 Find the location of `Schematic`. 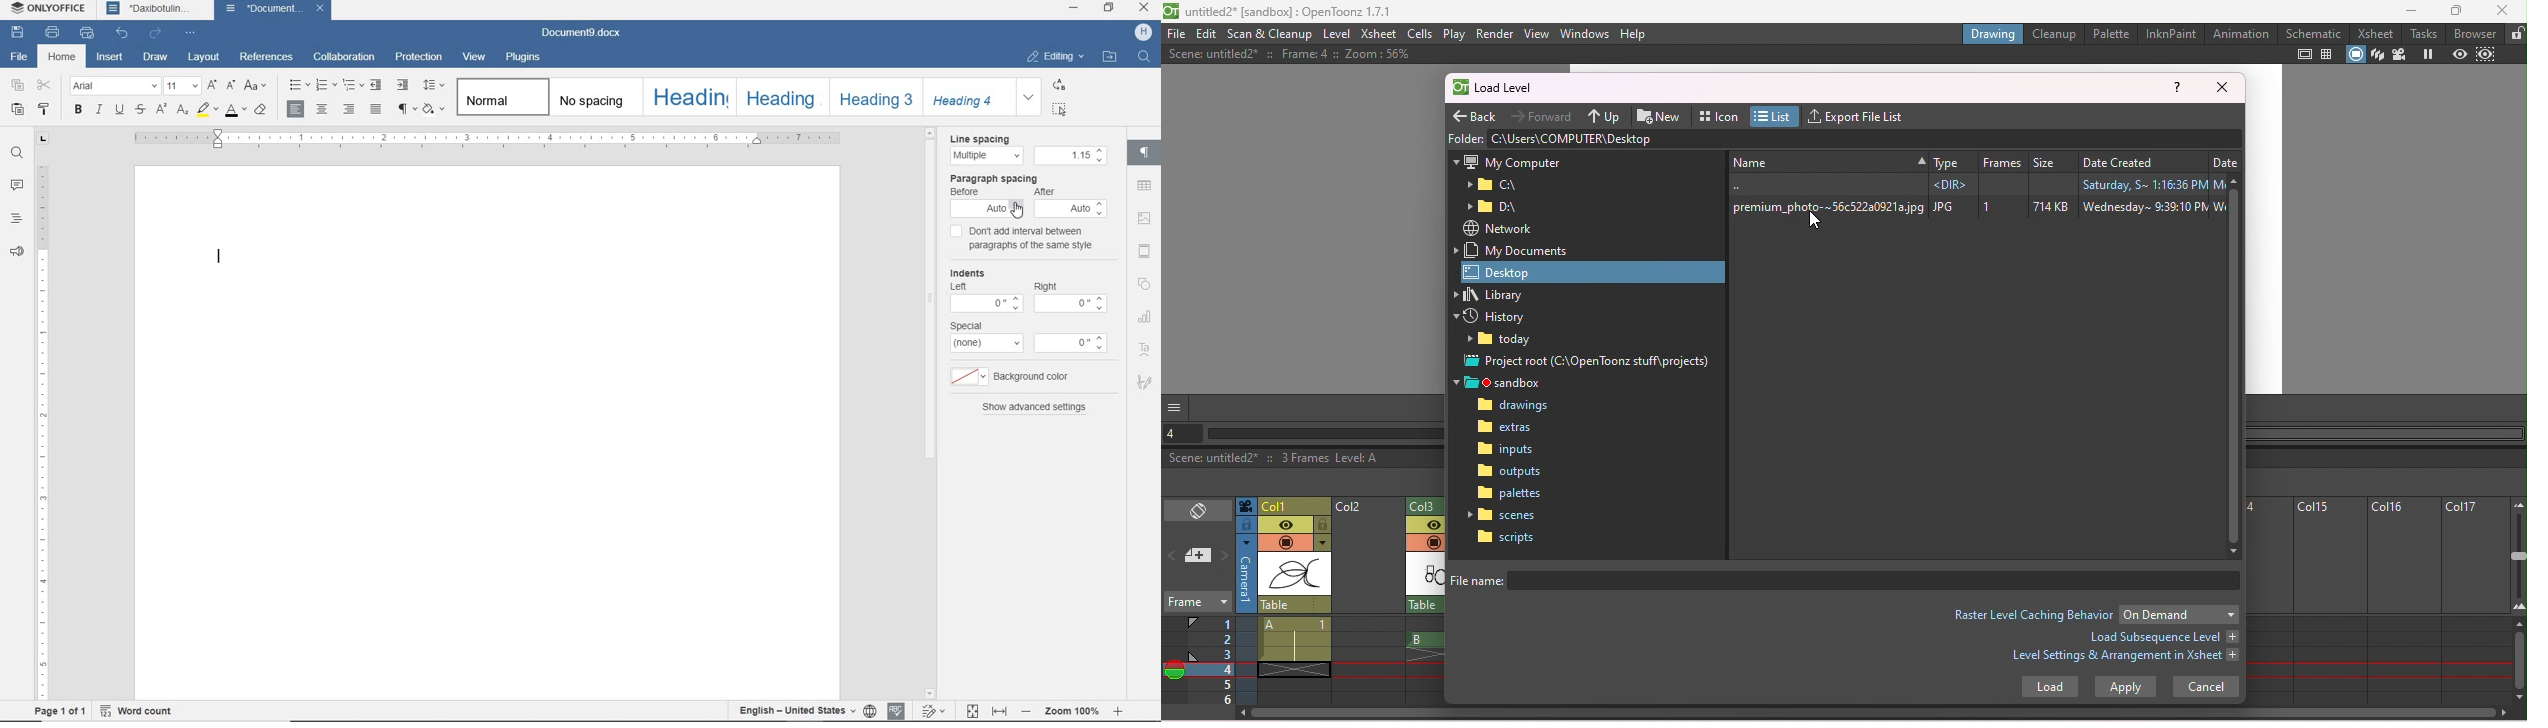

Schematic is located at coordinates (2314, 33).